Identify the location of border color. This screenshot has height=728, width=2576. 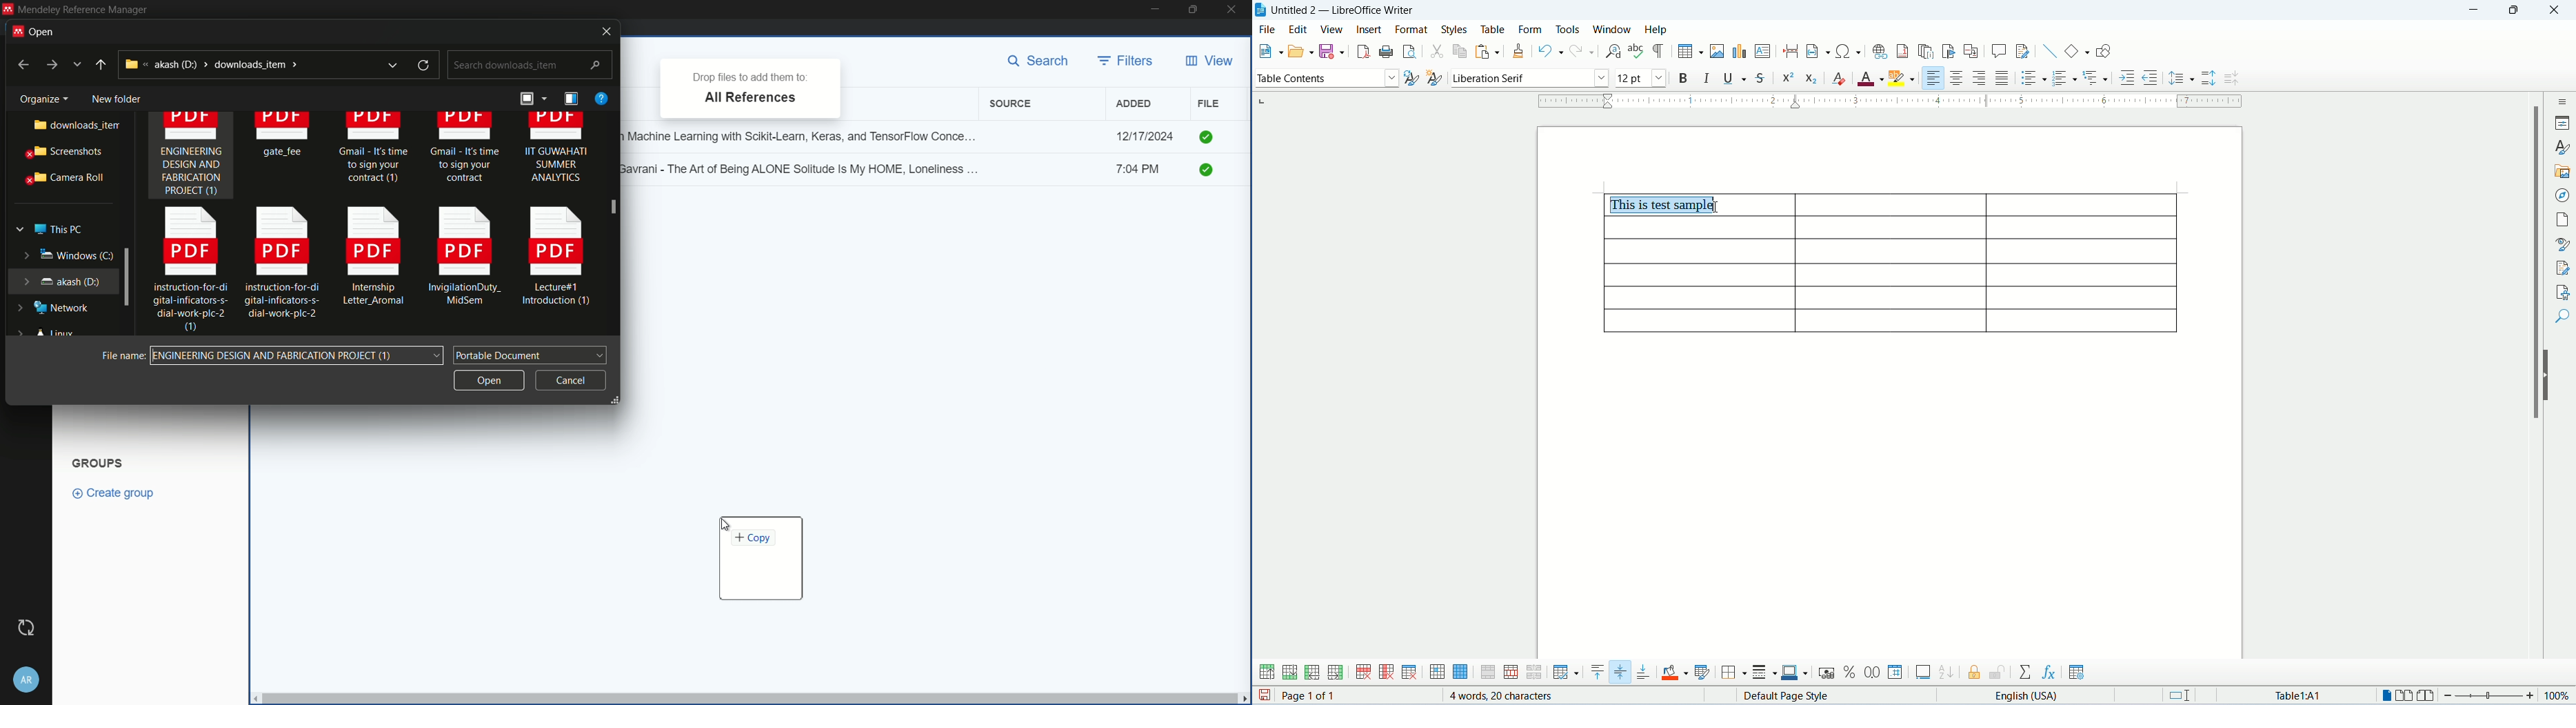
(1795, 674).